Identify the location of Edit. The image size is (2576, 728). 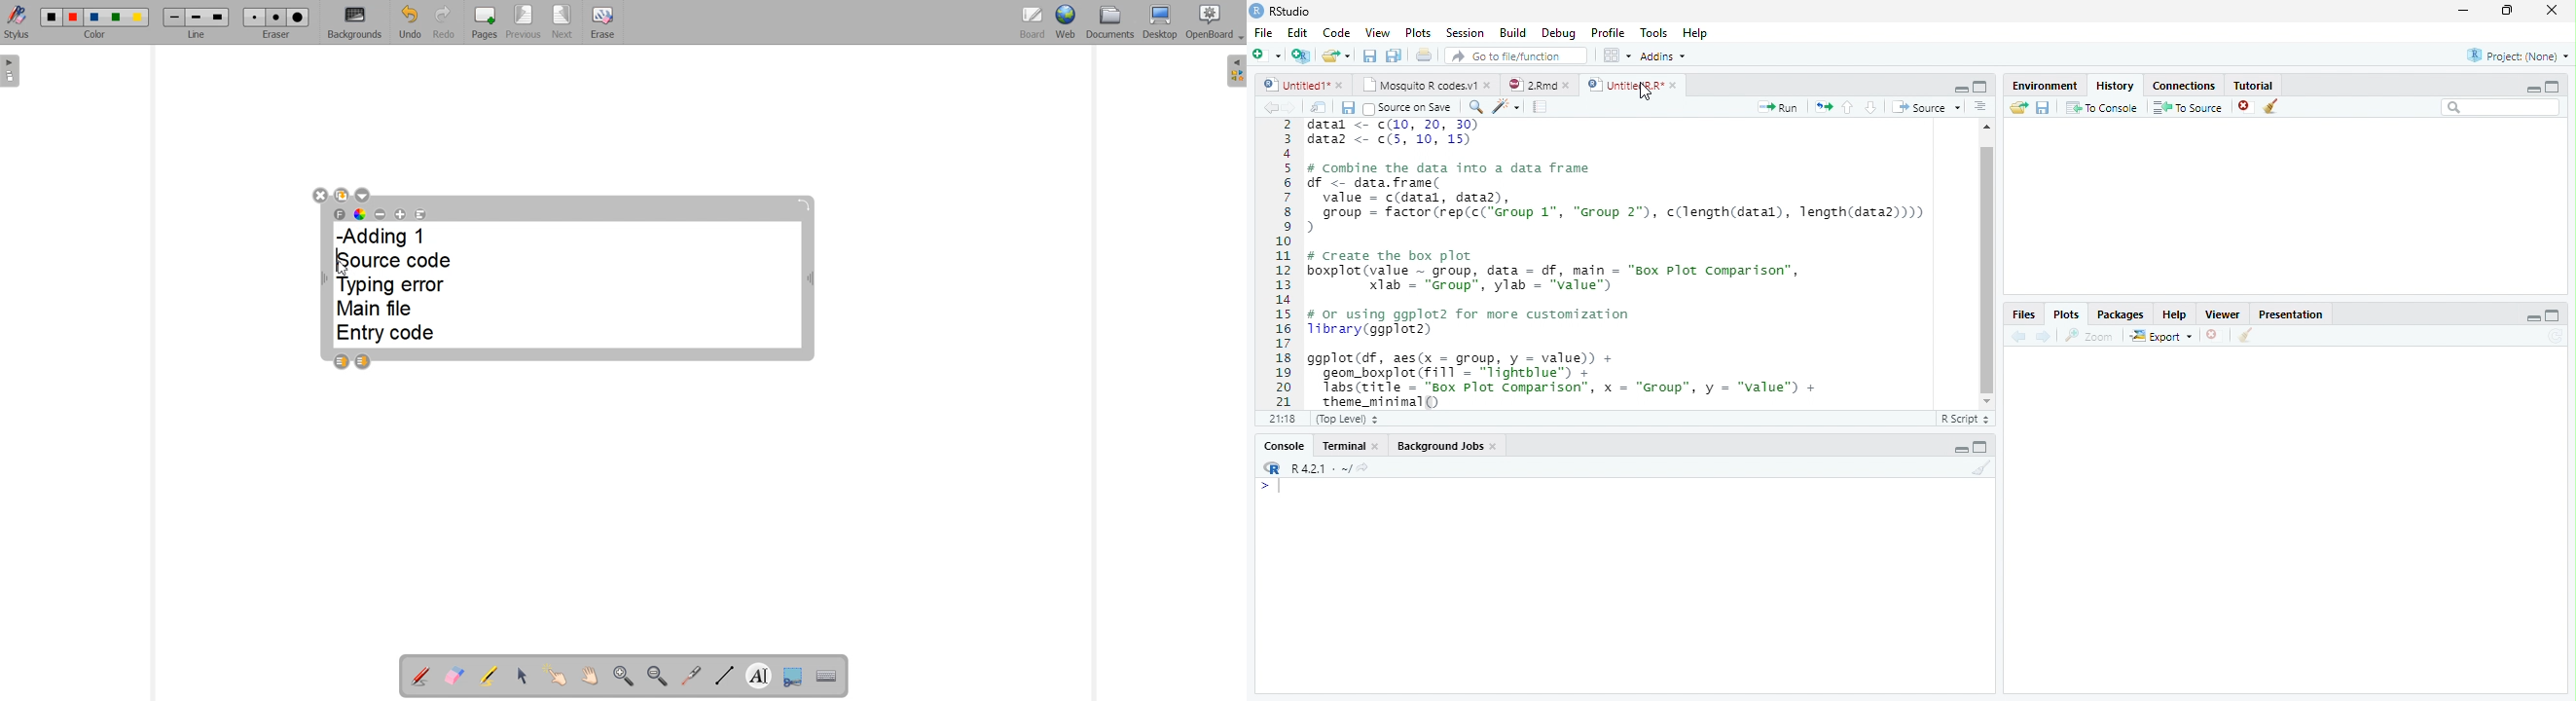
(1295, 32).